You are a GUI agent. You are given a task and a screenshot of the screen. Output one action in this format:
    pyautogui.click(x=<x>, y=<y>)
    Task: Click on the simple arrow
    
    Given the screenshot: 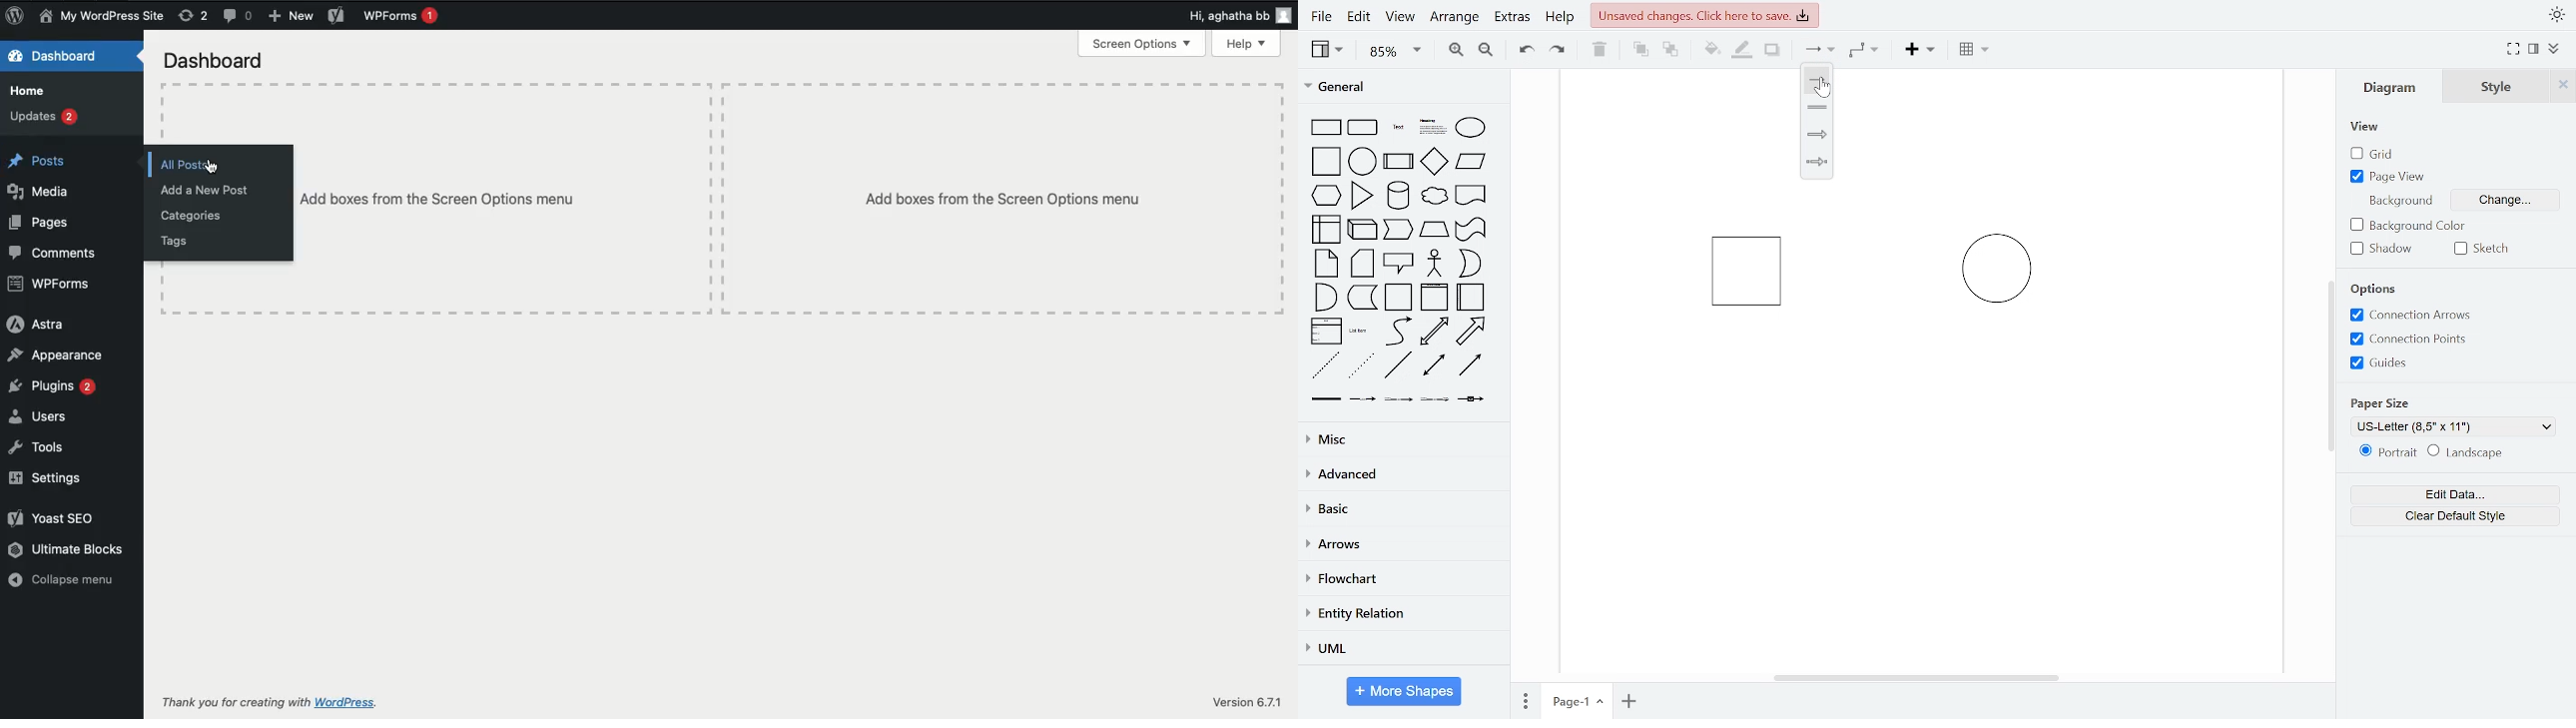 What is the action you would take?
    pyautogui.click(x=1815, y=163)
    